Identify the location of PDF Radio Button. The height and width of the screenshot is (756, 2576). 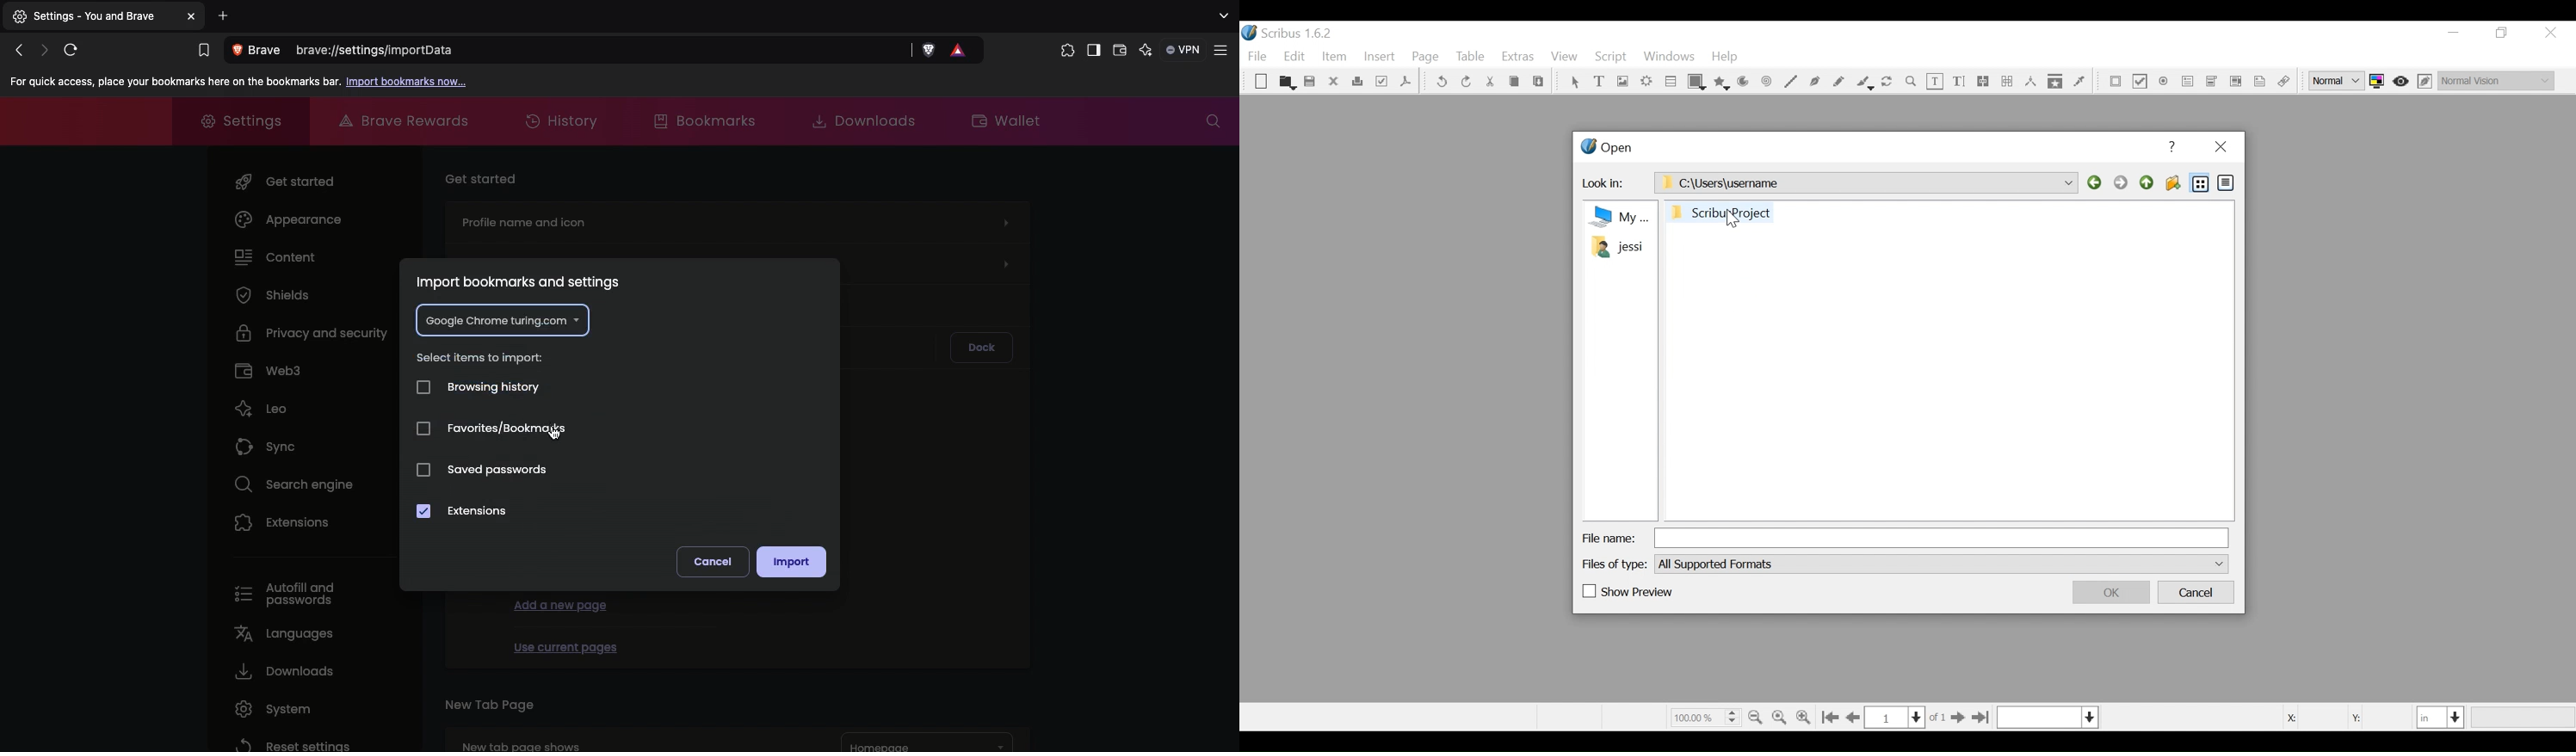
(2165, 83).